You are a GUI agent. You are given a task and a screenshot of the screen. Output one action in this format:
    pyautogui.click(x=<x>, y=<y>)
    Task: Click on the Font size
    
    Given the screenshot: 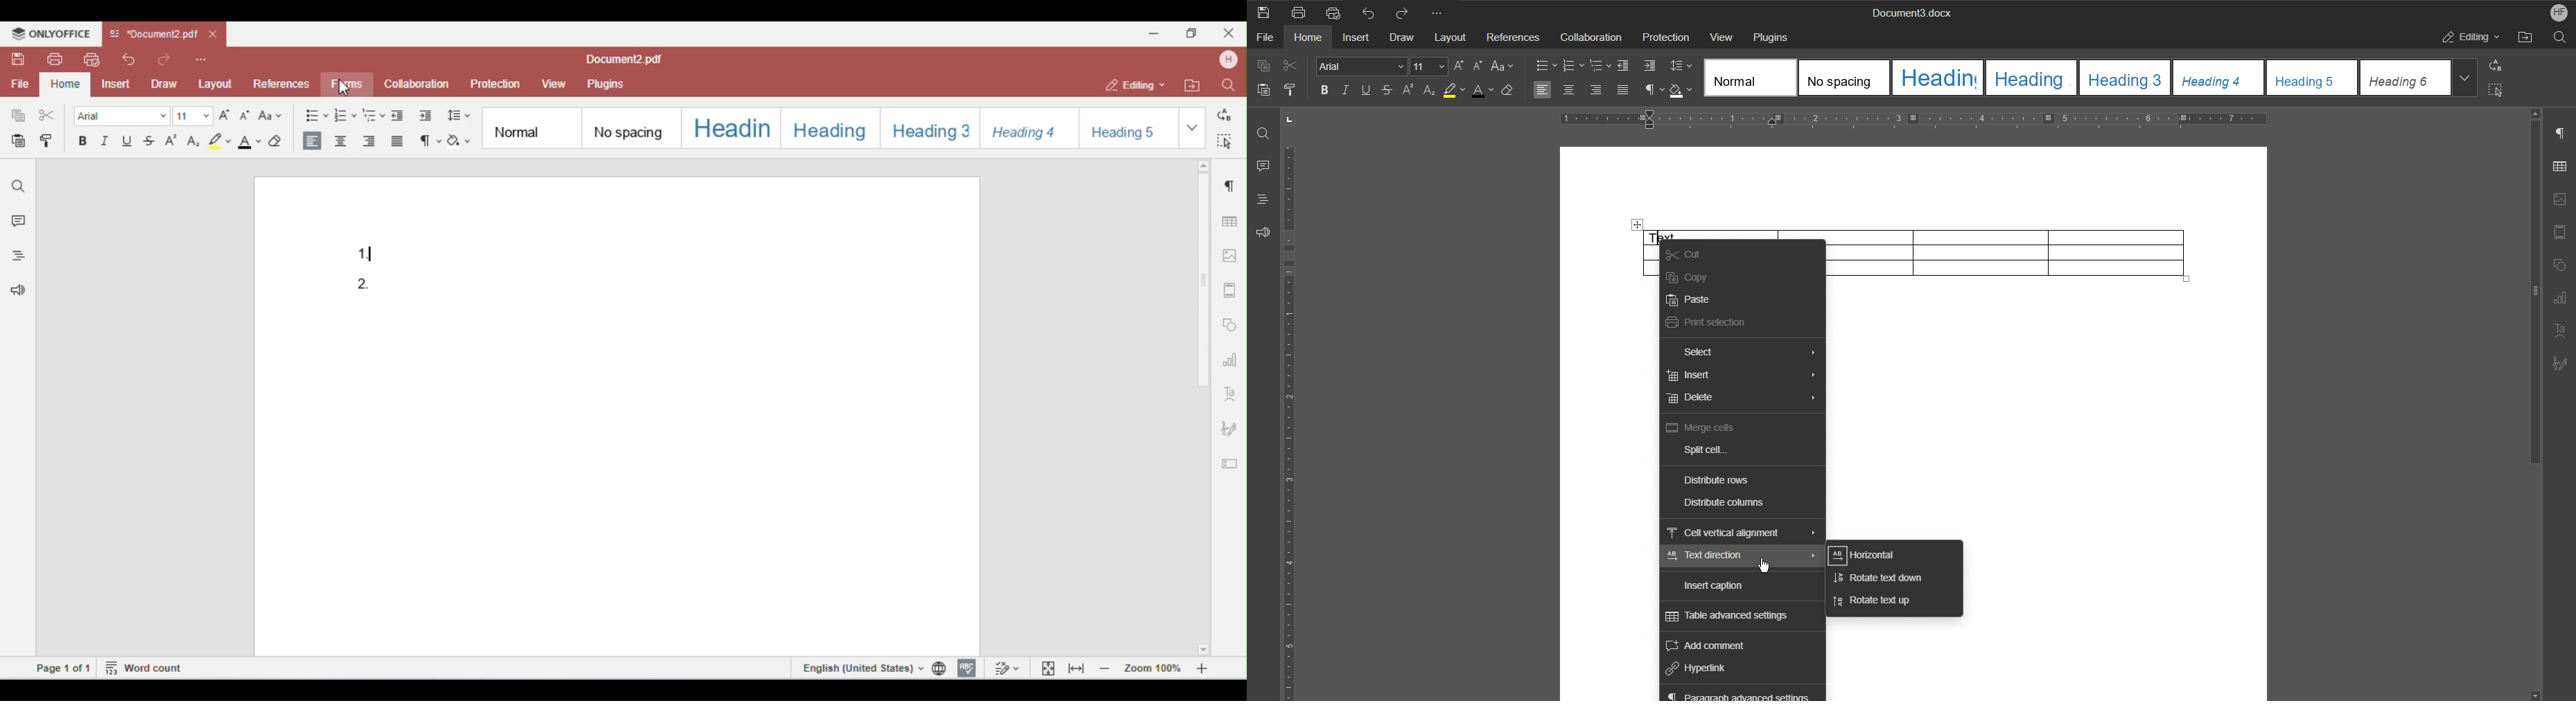 What is the action you would take?
    pyautogui.click(x=1470, y=68)
    